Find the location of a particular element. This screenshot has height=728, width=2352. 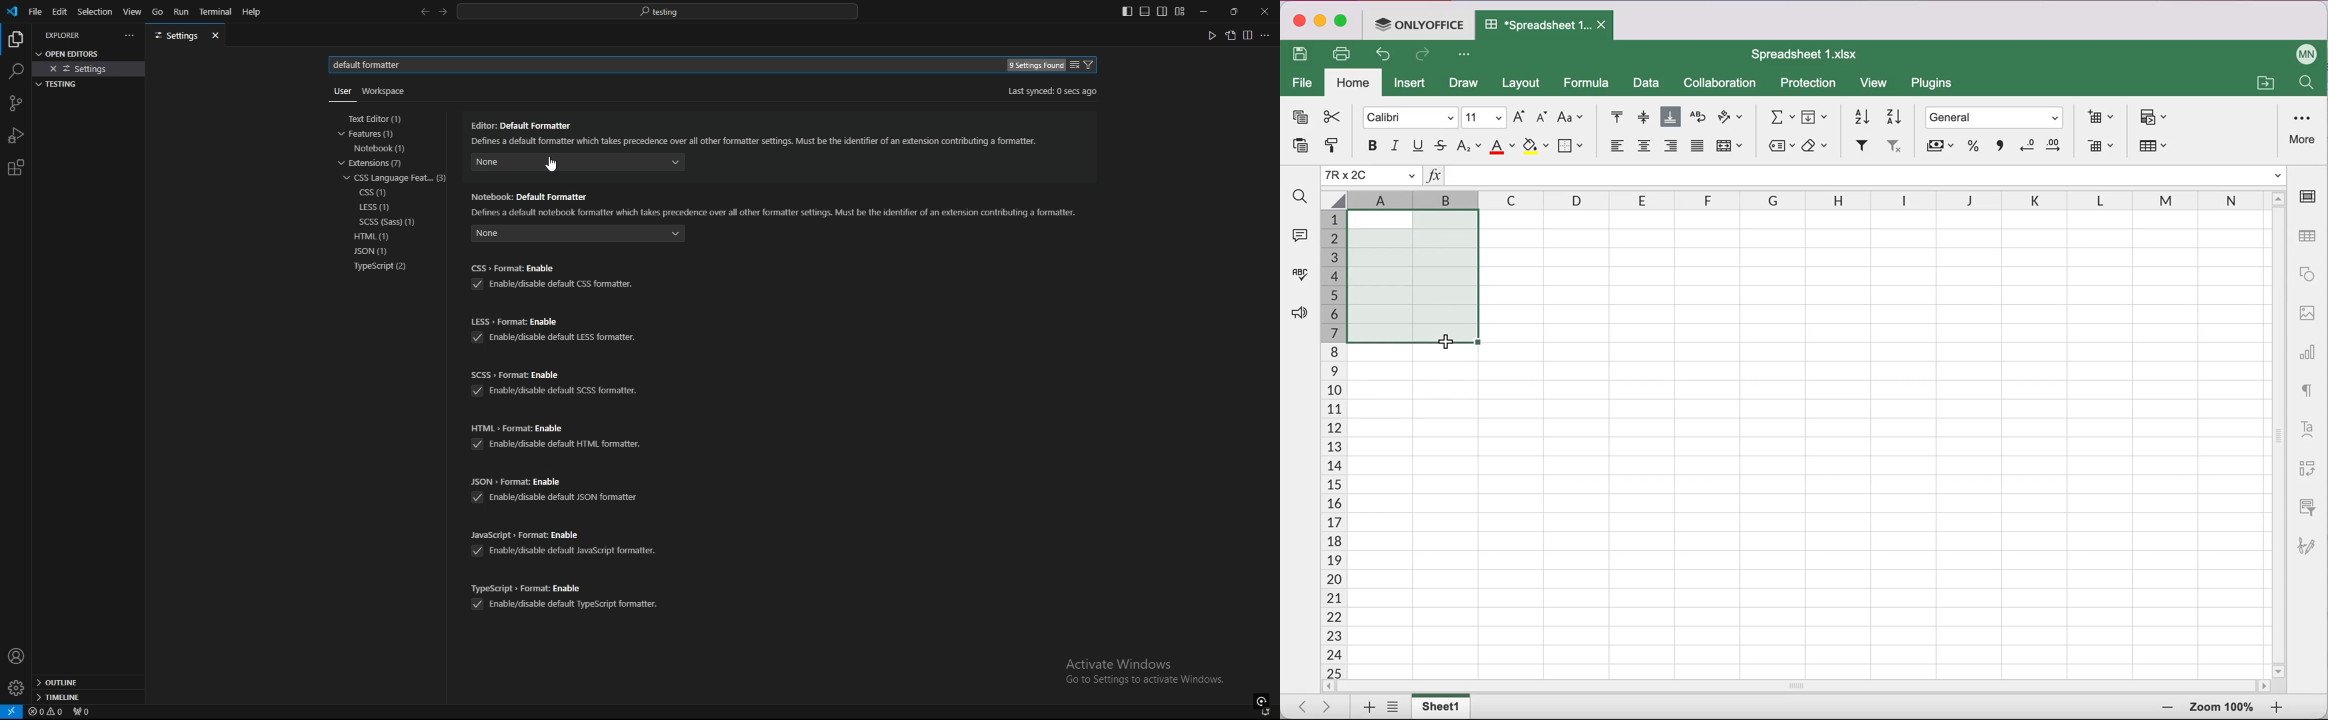

settings is located at coordinates (15, 688).